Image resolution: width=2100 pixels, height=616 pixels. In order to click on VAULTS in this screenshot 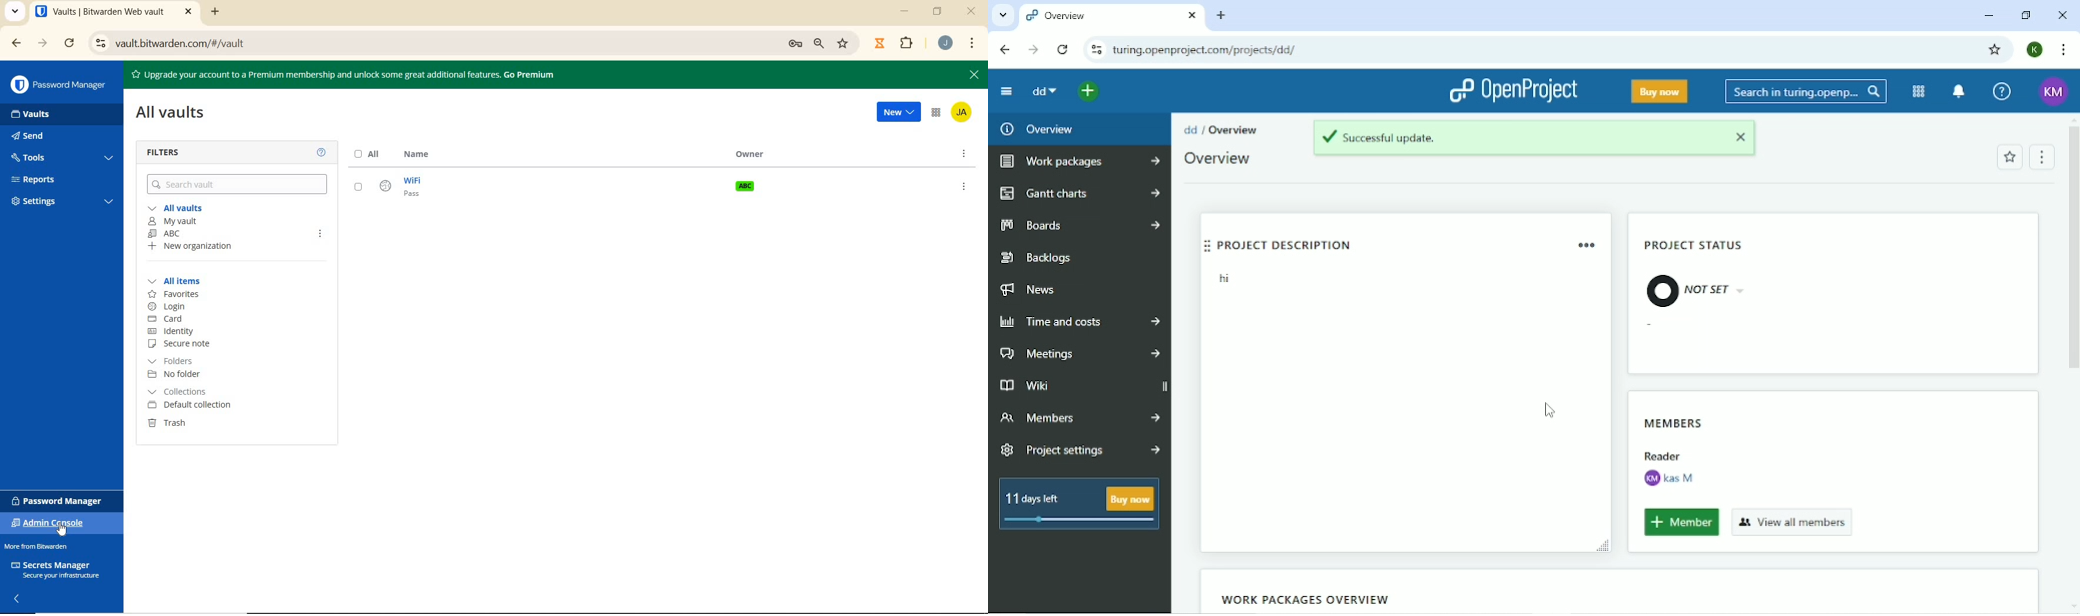, I will do `click(49, 116)`.